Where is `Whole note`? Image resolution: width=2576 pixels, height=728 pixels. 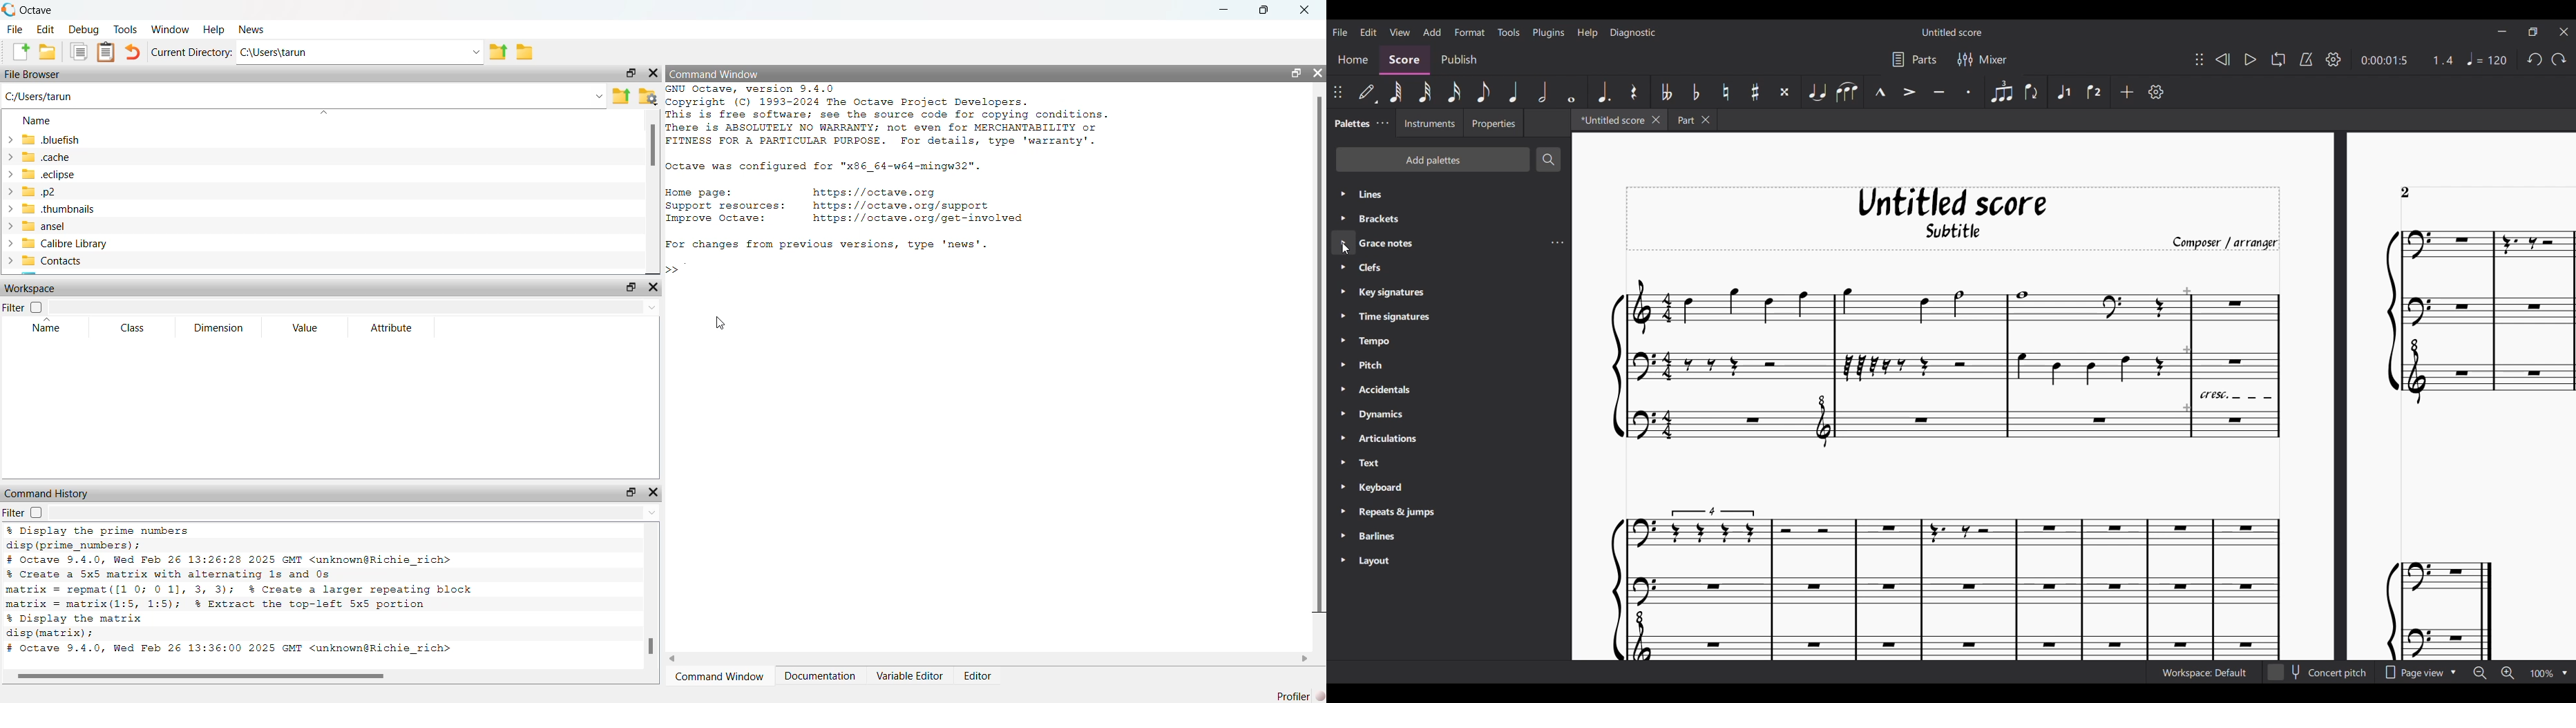 Whole note is located at coordinates (1571, 92).